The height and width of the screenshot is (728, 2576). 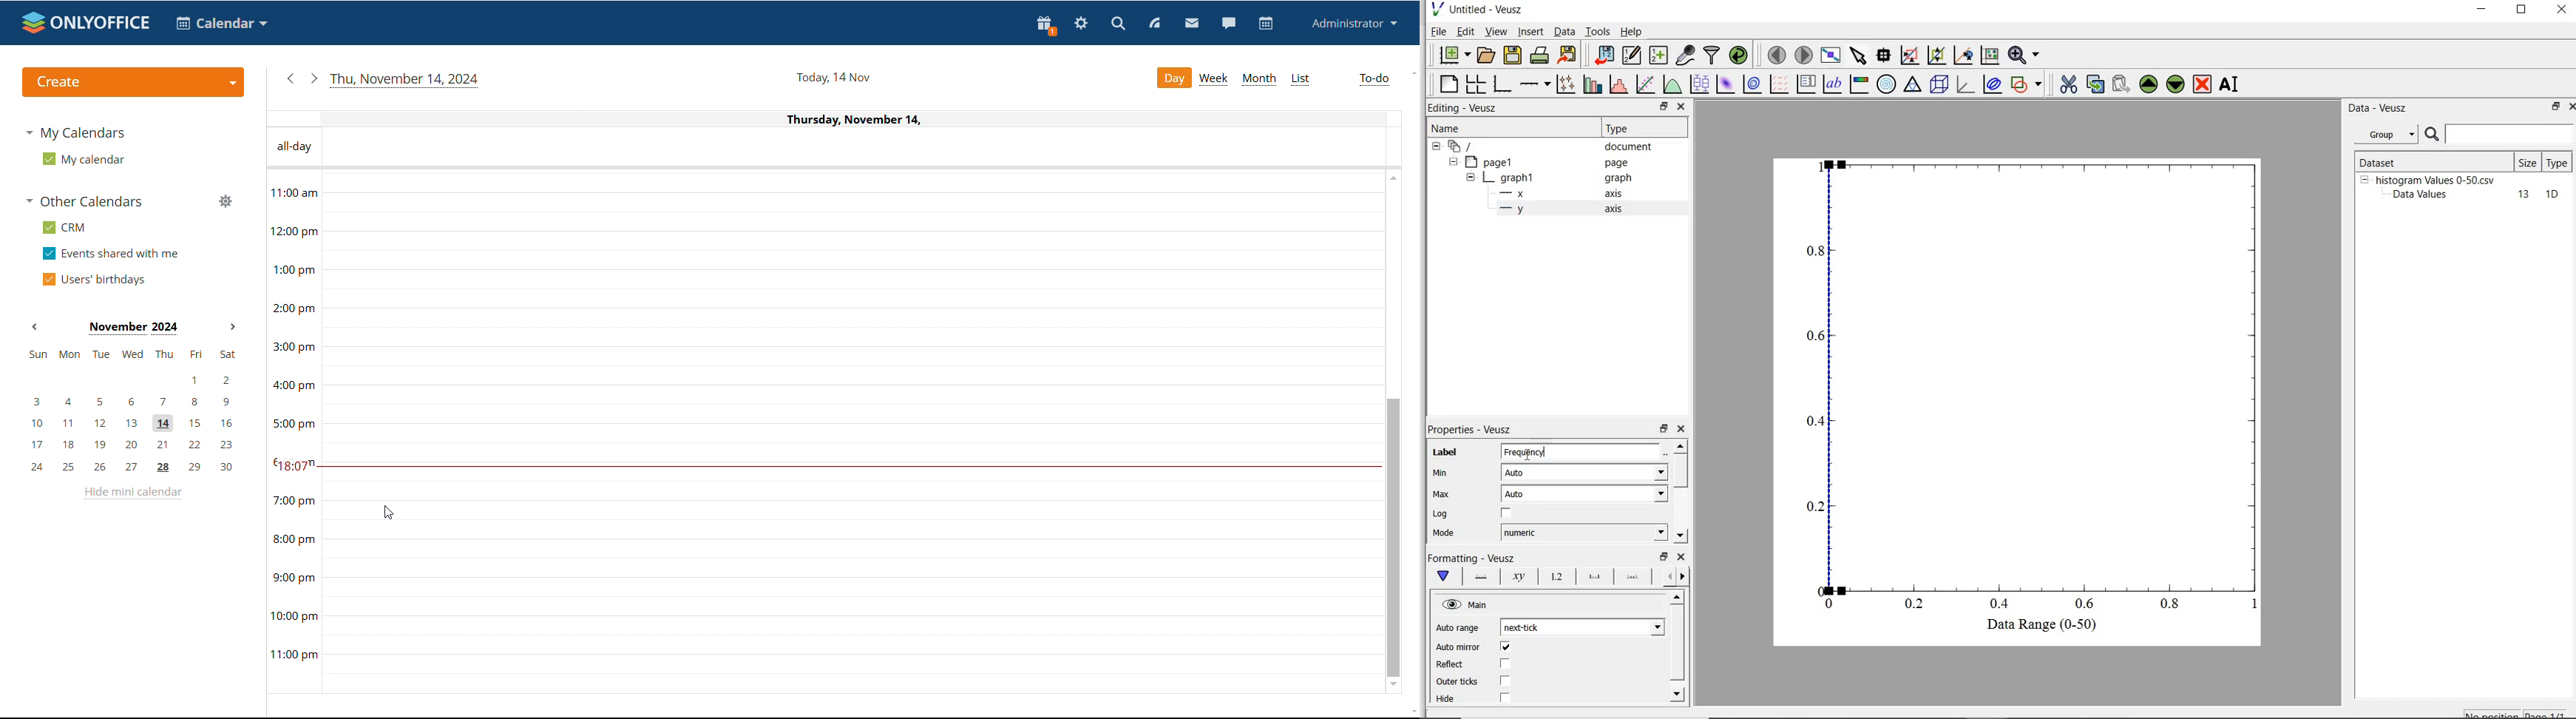 I want to click on present, so click(x=1046, y=25).